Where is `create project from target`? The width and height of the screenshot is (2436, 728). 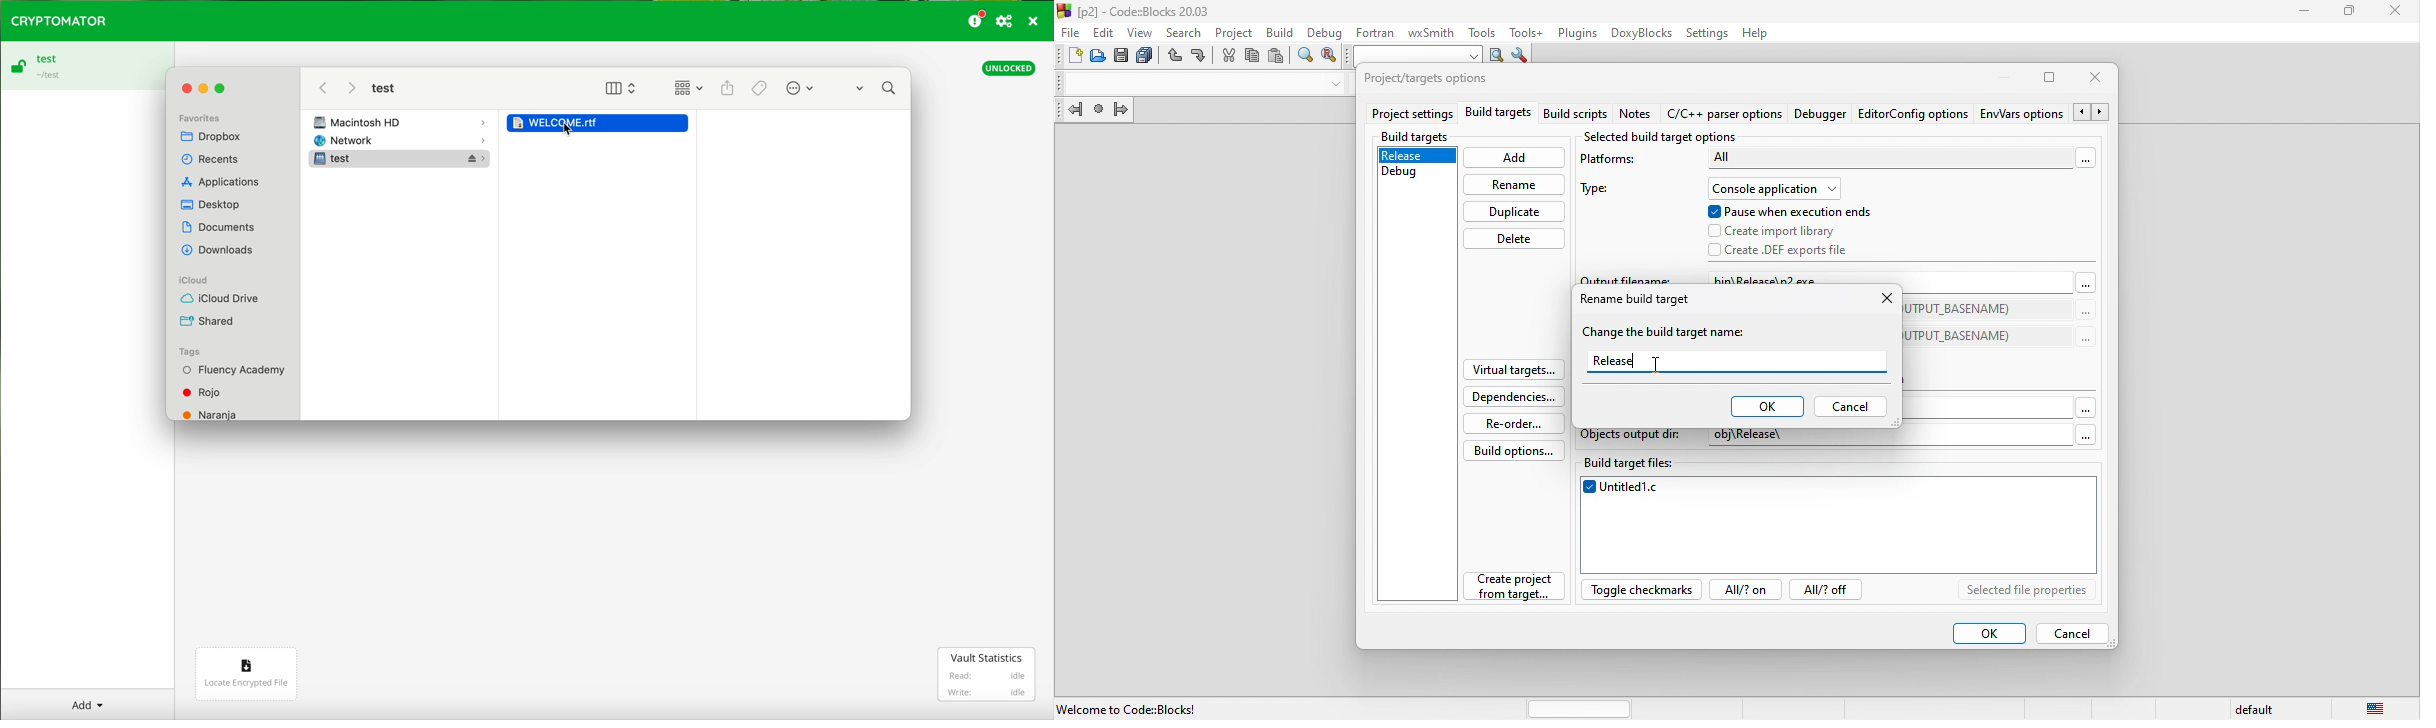
create project from target is located at coordinates (1513, 586).